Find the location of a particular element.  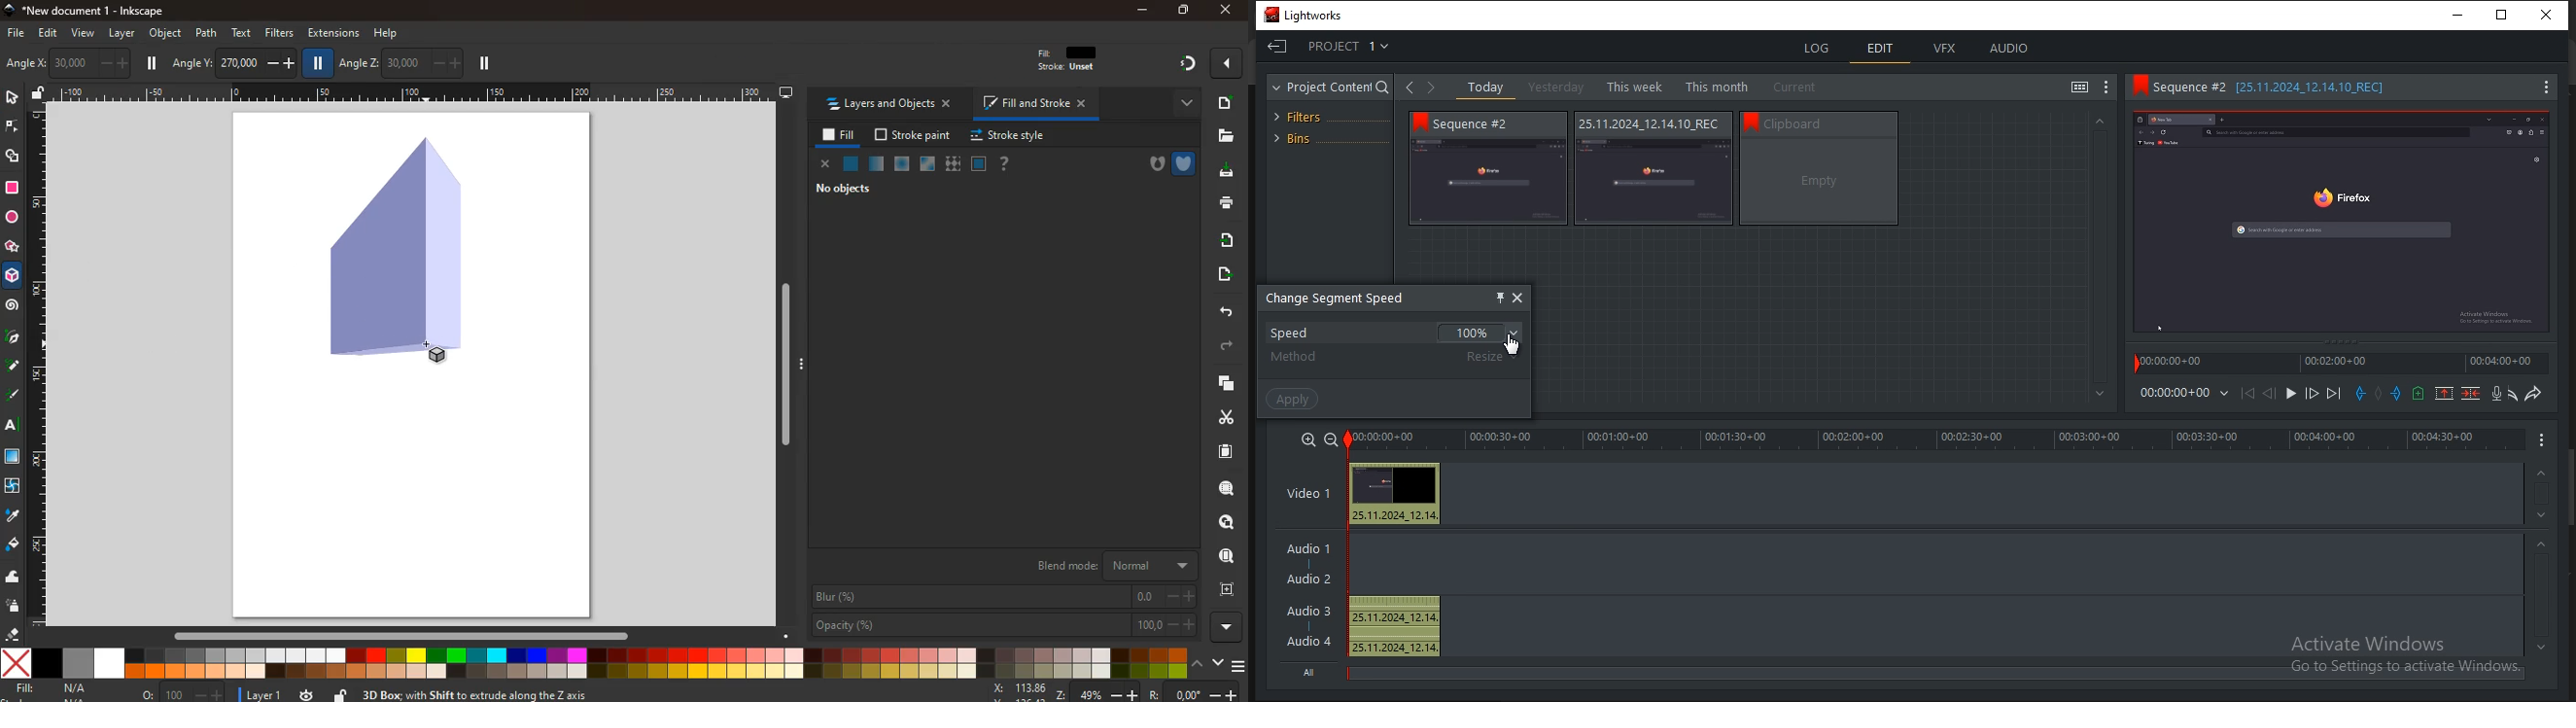

minimize is located at coordinates (1142, 10).